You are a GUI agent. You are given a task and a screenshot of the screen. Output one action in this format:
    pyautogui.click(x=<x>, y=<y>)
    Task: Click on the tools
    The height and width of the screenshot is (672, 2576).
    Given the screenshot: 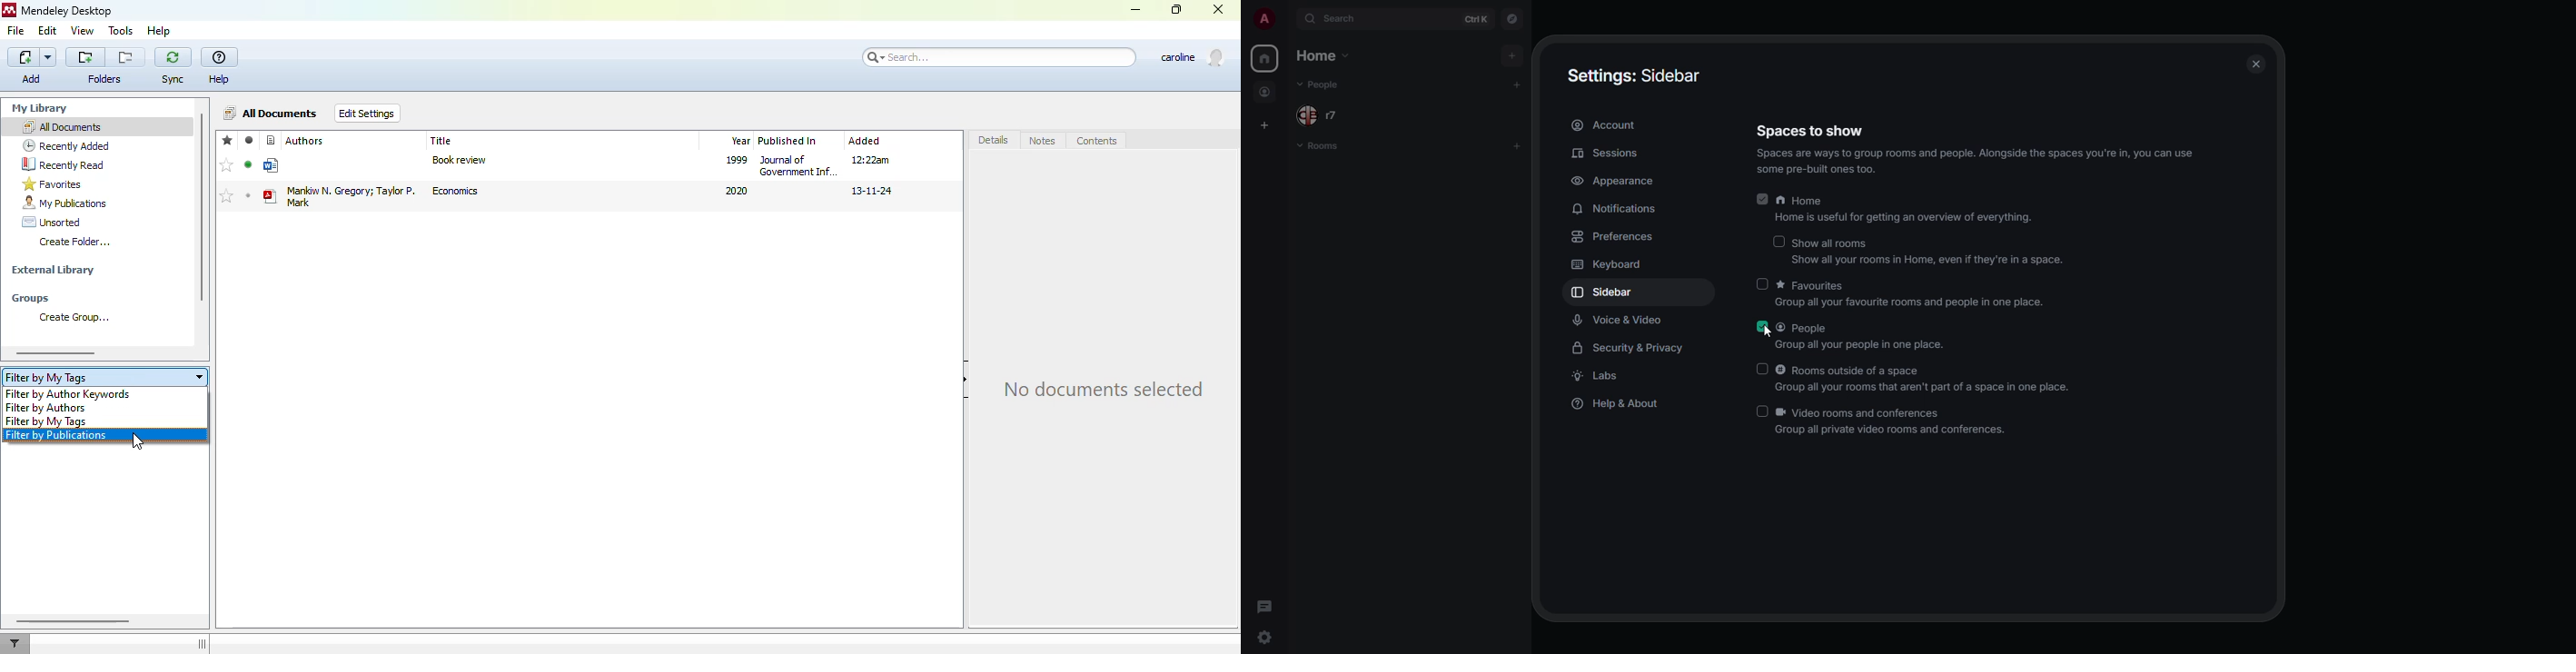 What is the action you would take?
    pyautogui.click(x=121, y=31)
    